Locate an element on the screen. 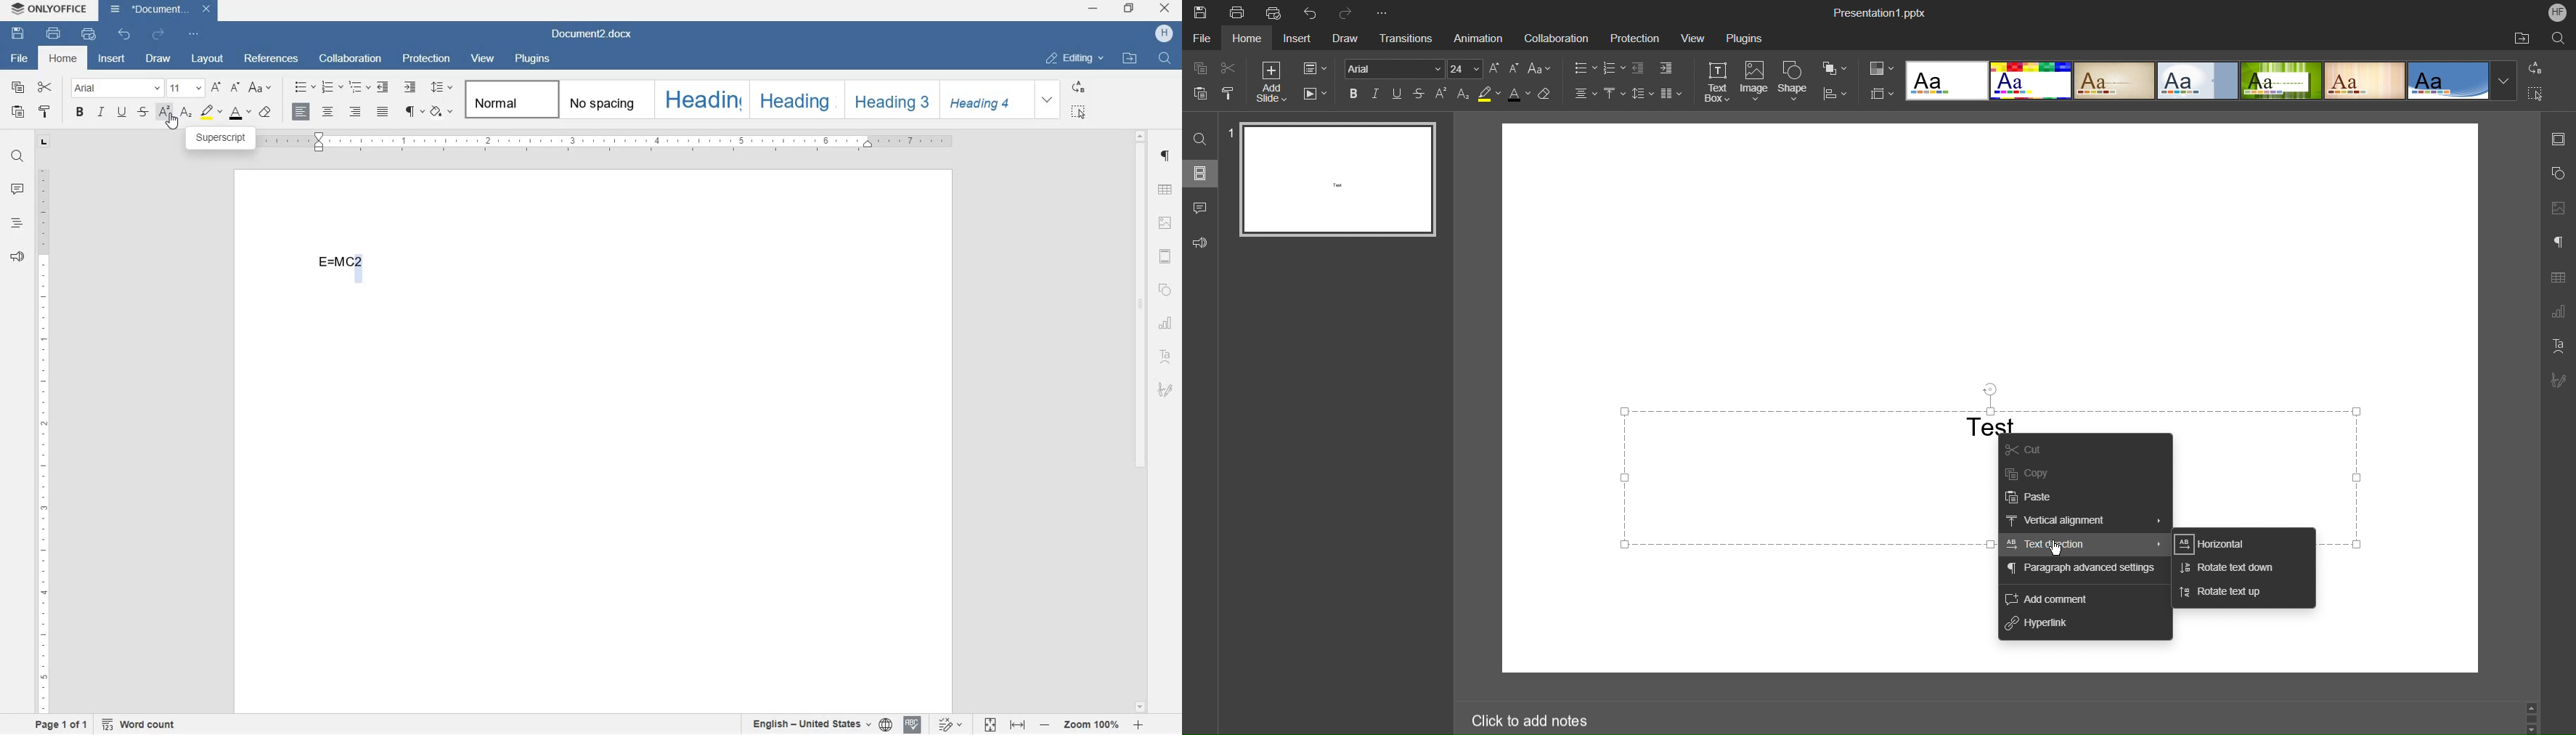  Paragraph advanced settings is located at coordinates (2082, 572).